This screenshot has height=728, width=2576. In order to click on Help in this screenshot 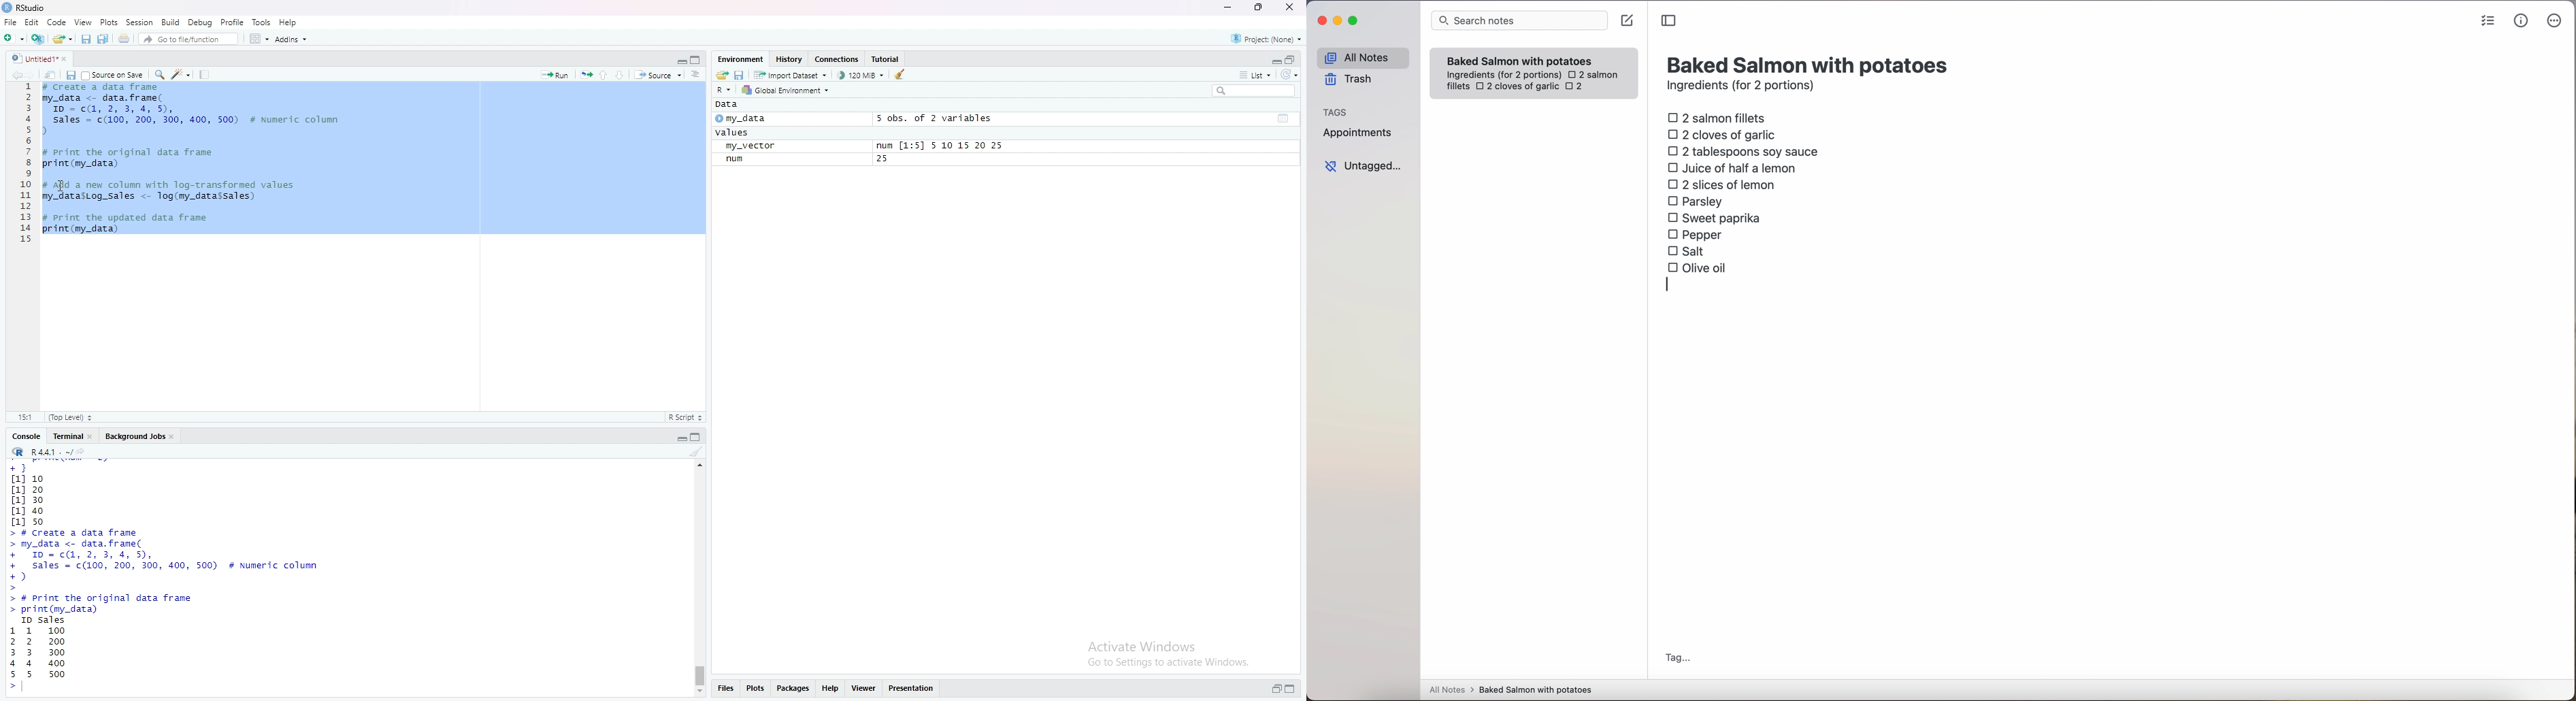, I will do `click(292, 21)`.